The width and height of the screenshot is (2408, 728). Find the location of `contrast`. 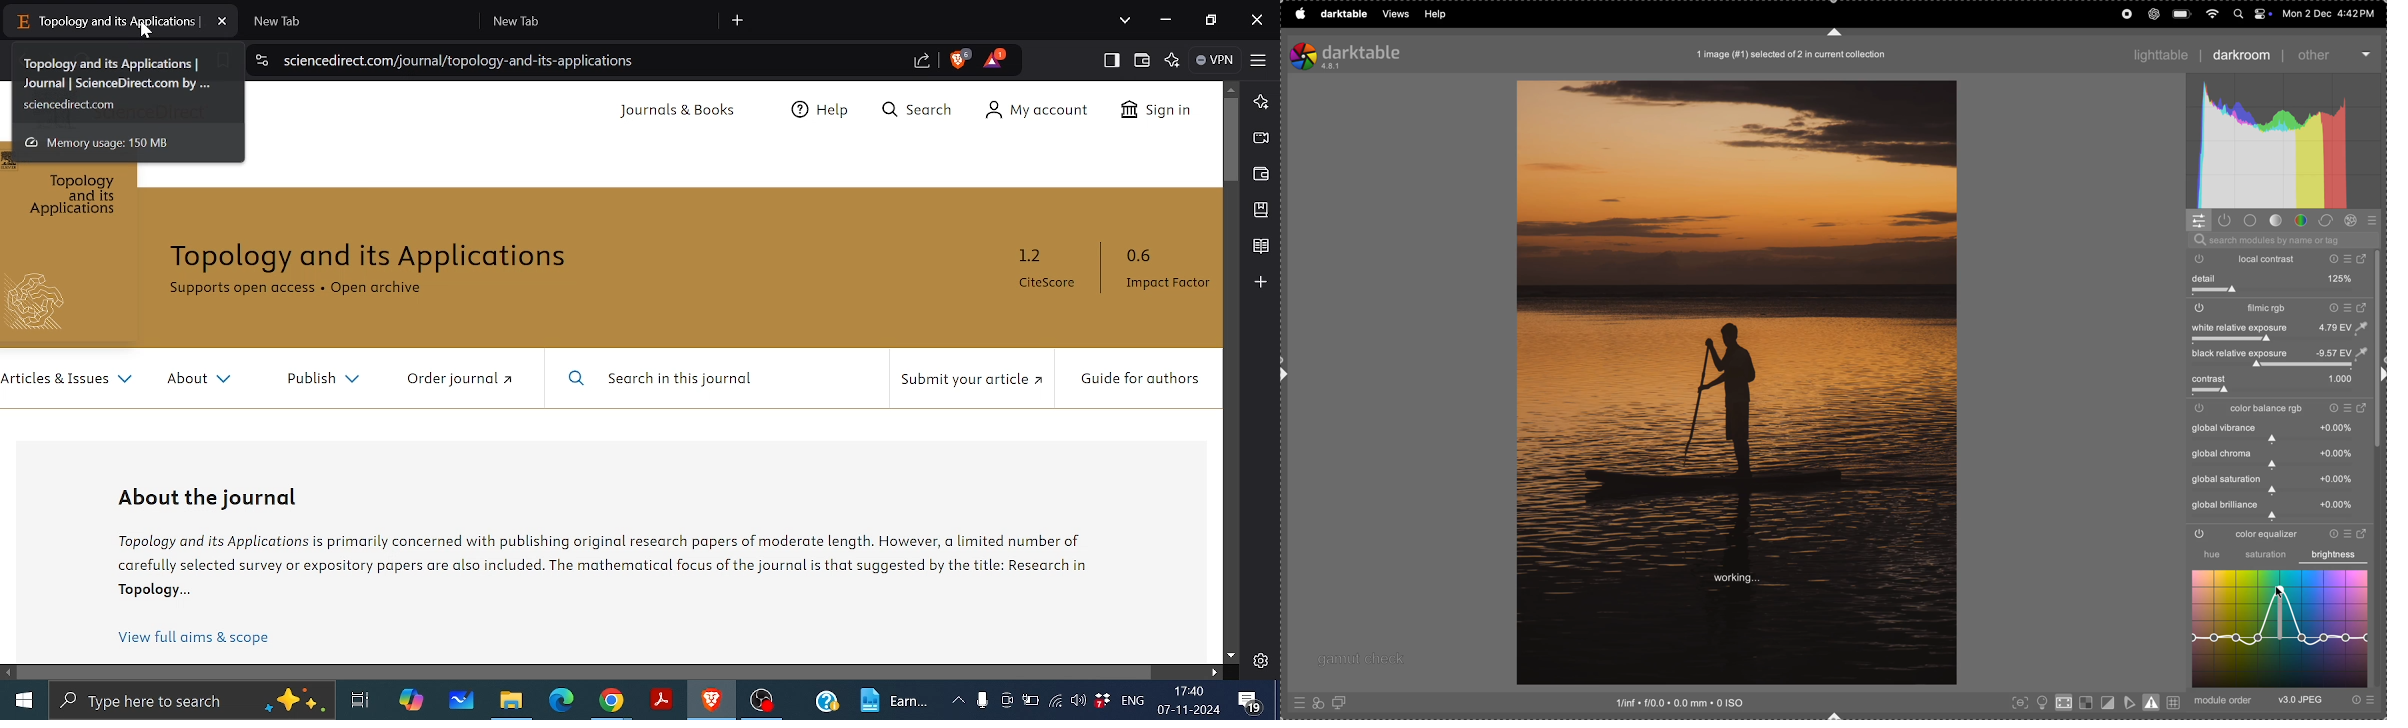

contrast is located at coordinates (2275, 380).